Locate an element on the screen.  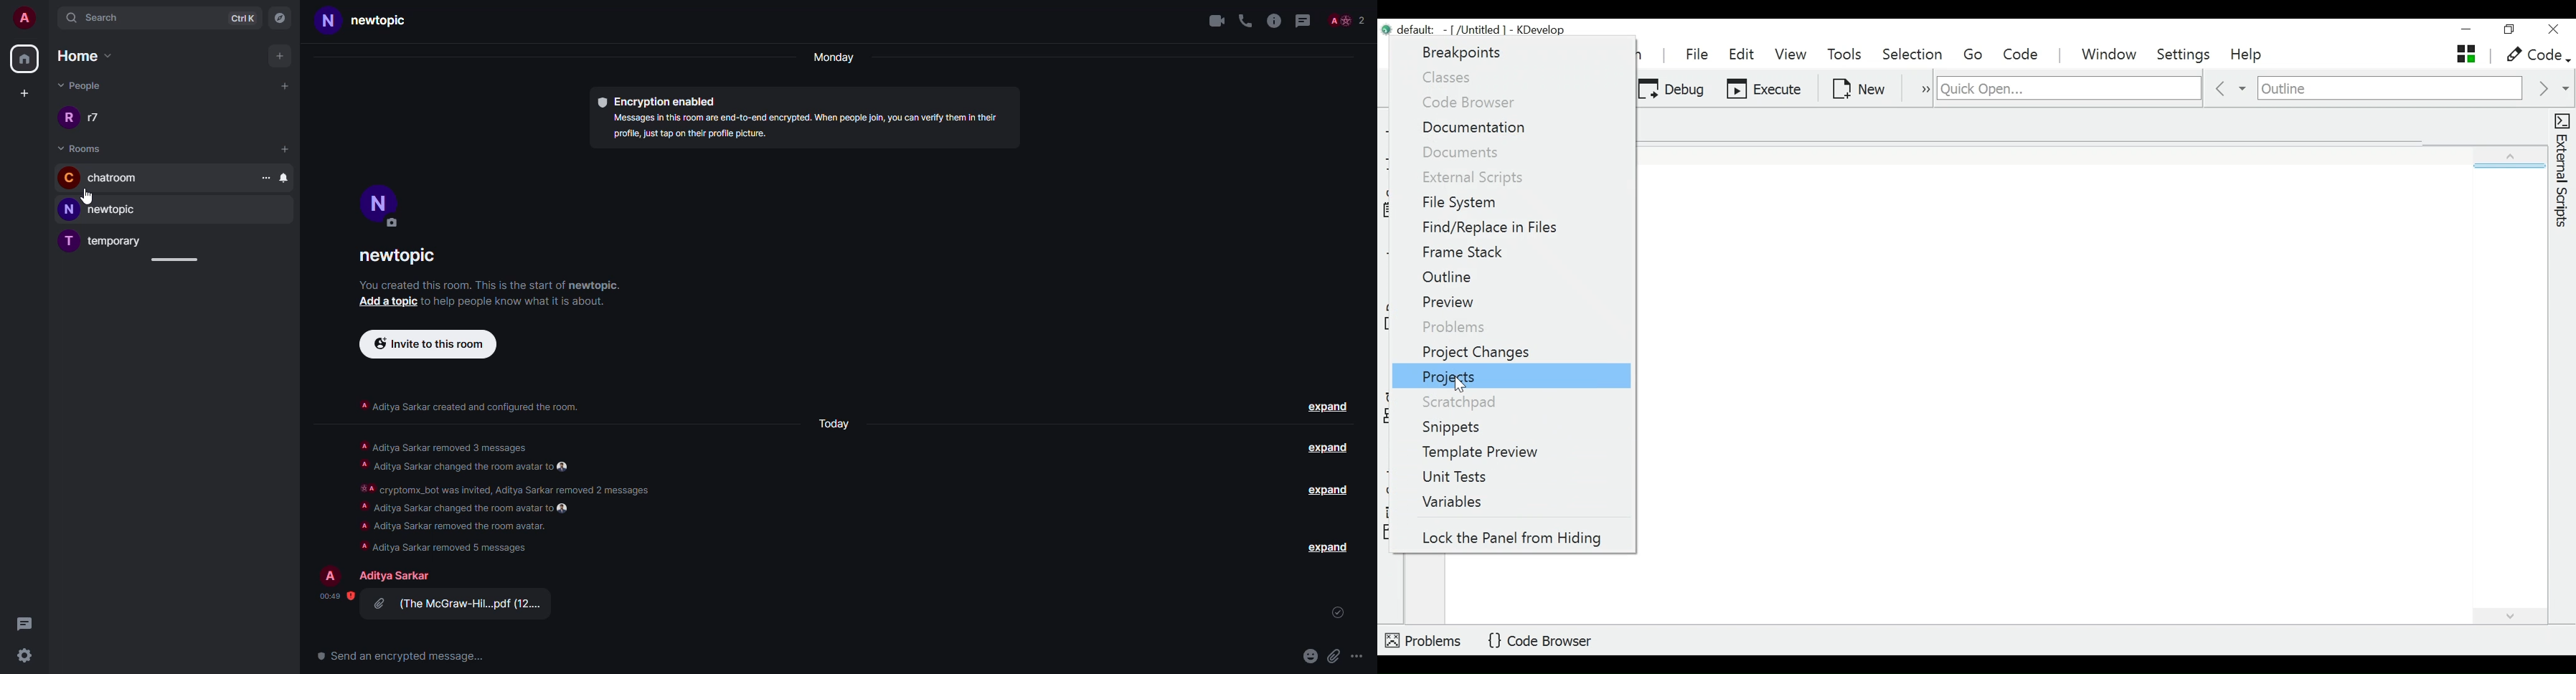
A Aditya Sarkar removed 3 messages

A Aditya Sarkar changed the room avatar to

#A cryptomx_bot was invited, Aditya Sarkar removed 2 messages
A Aditya Sarkar changed the room avatar to

A Aditya Sarkar removed the room avatar.

A Aditya Sarkar removed 5 messages is located at coordinates (514, 494).